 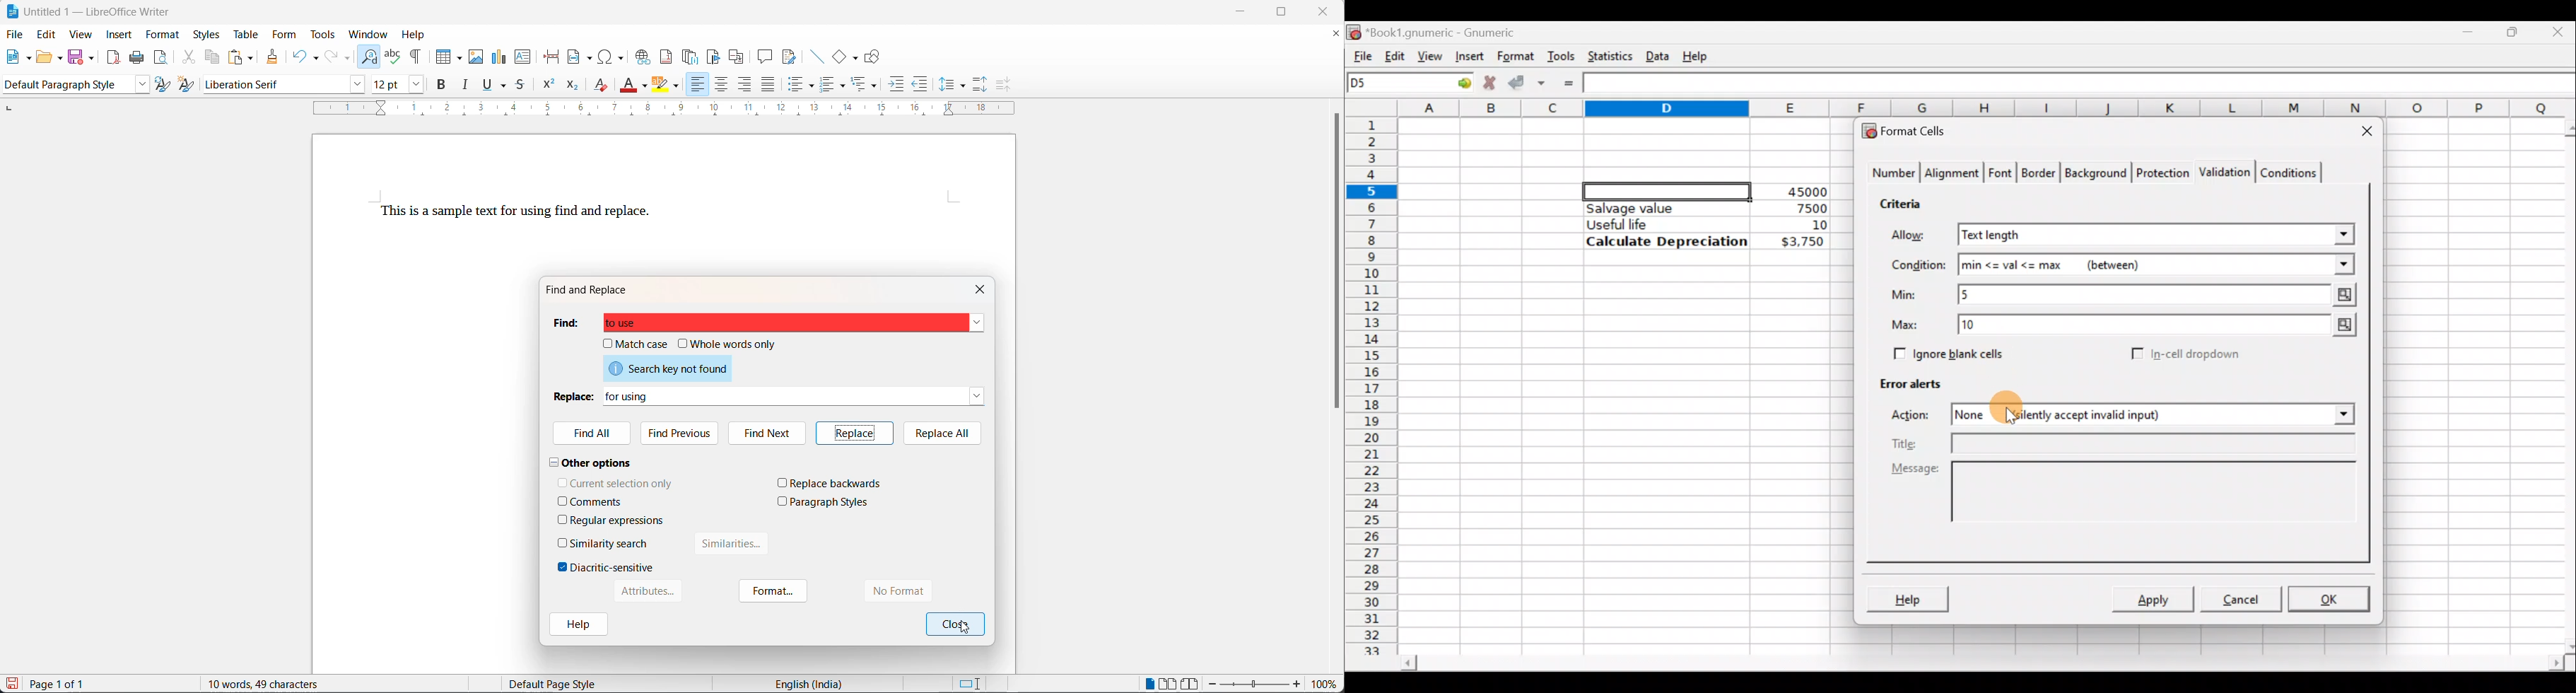 What do you see at coordinates (1336, 36) in the screenshot?
I see `close document` at bounding box center [1336, 36].